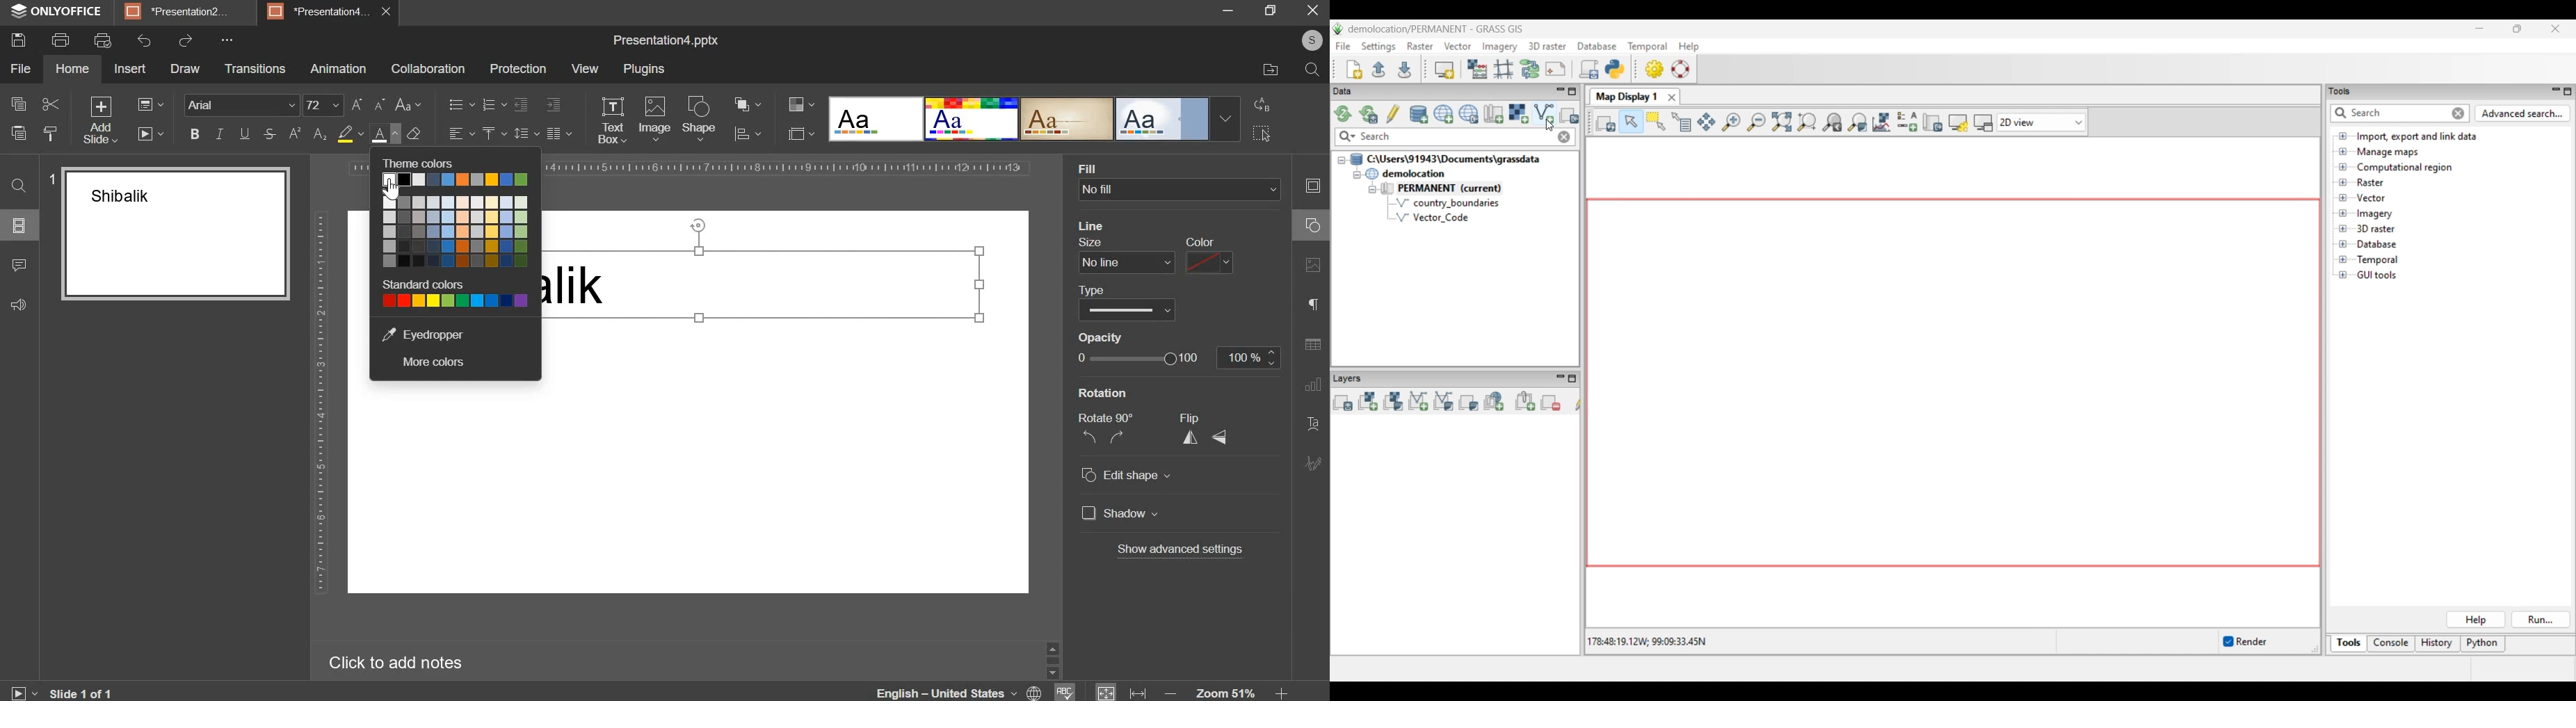  Describe the element at coordinates (455, 232) in the screenshot. I see `commonly used text color options` at that location.